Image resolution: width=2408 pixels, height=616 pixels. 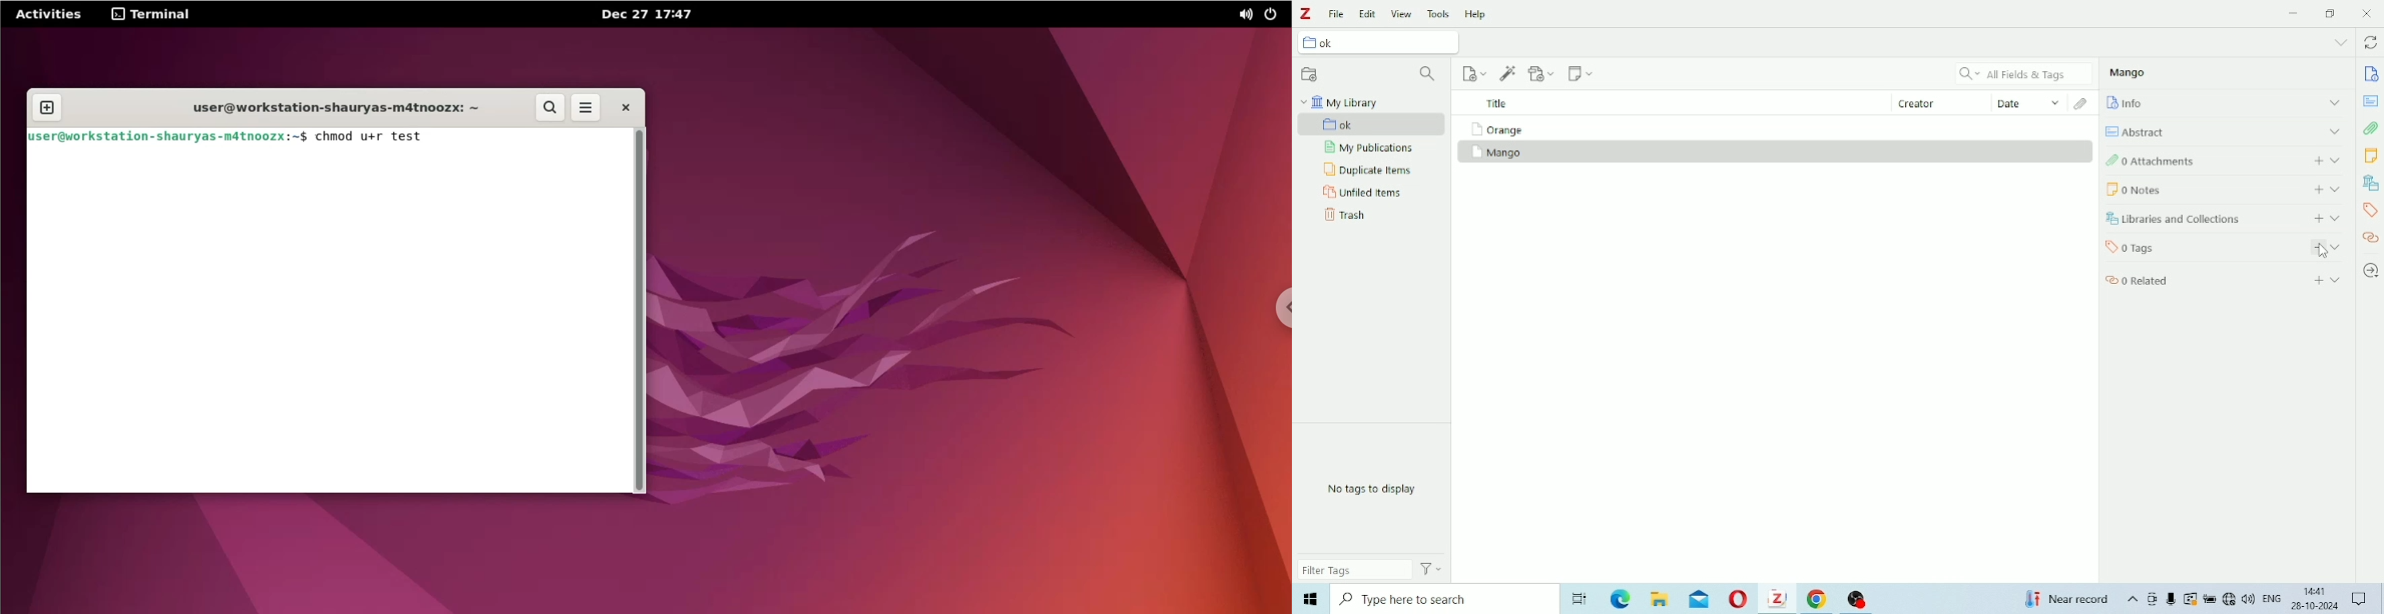 What do you see at coordinates (1495, 129) in the screenshot?
I see `Orange` at bounding box center [1495, 129].